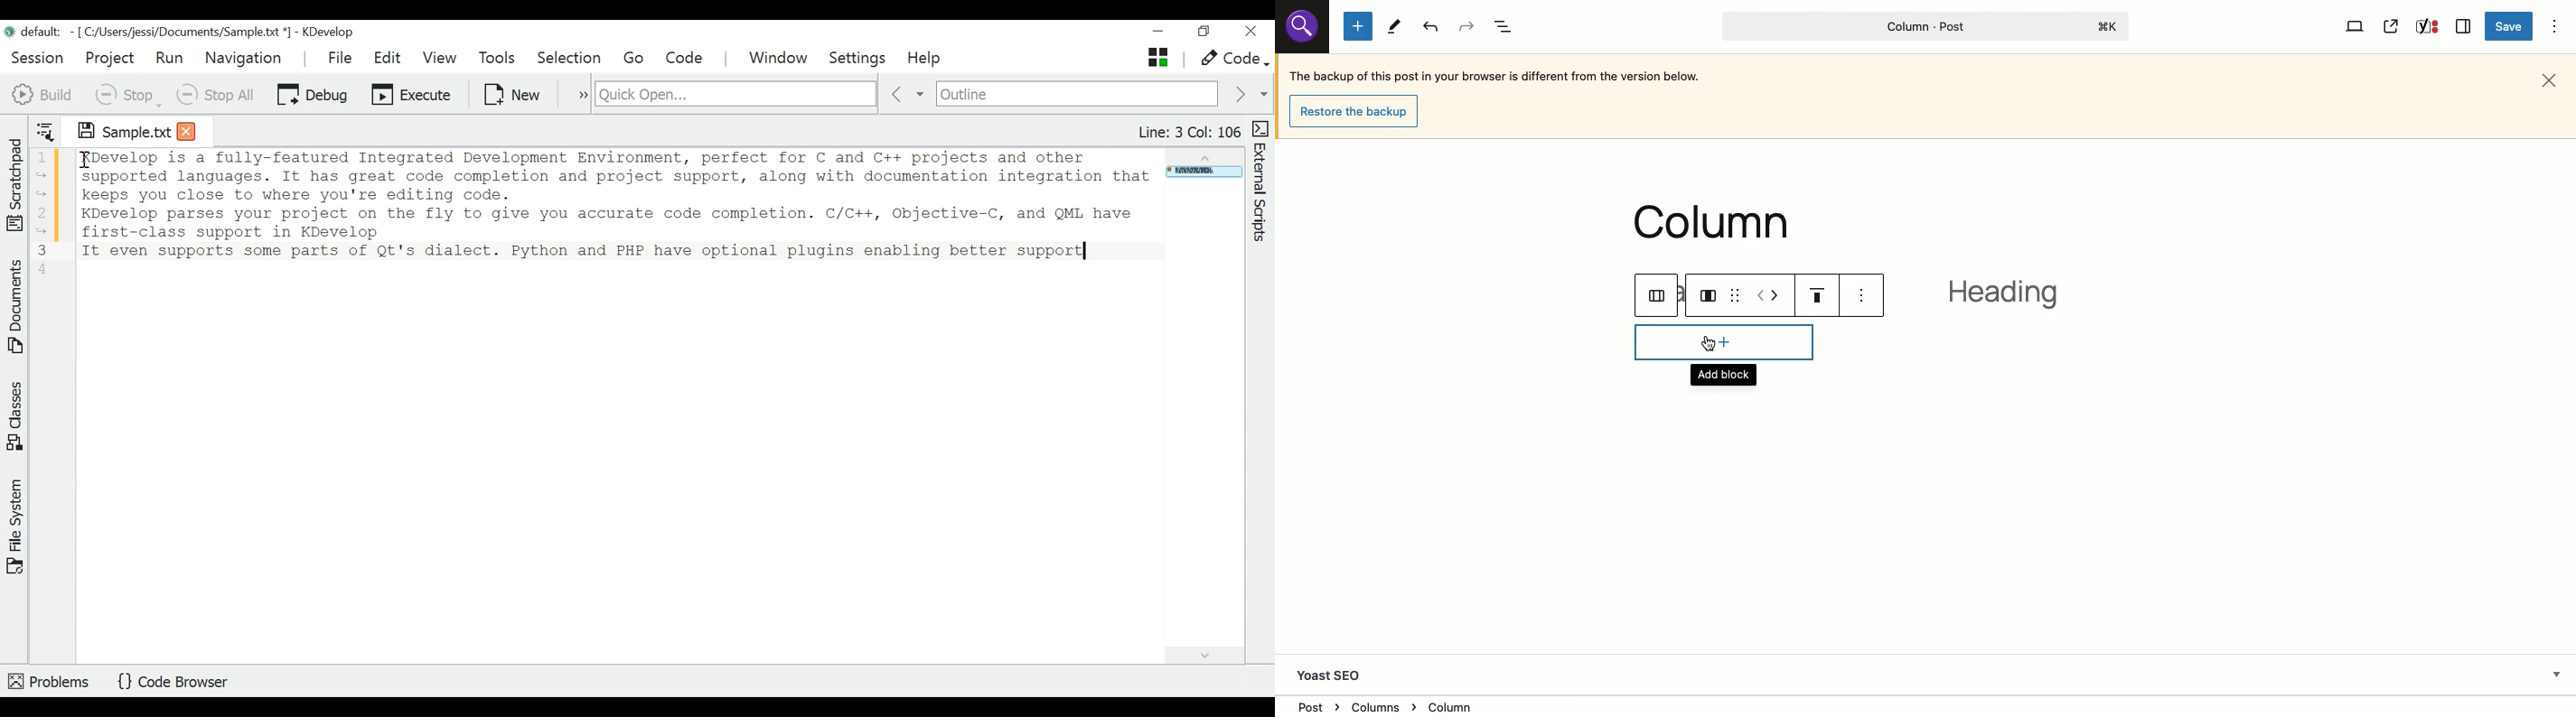 Image resolution: width=2576 pixels, height=728 pixels. What do you see at coordinates (2425, 28) in the screenshot?
I see `Yoast` at bounding box center [2425, 28].